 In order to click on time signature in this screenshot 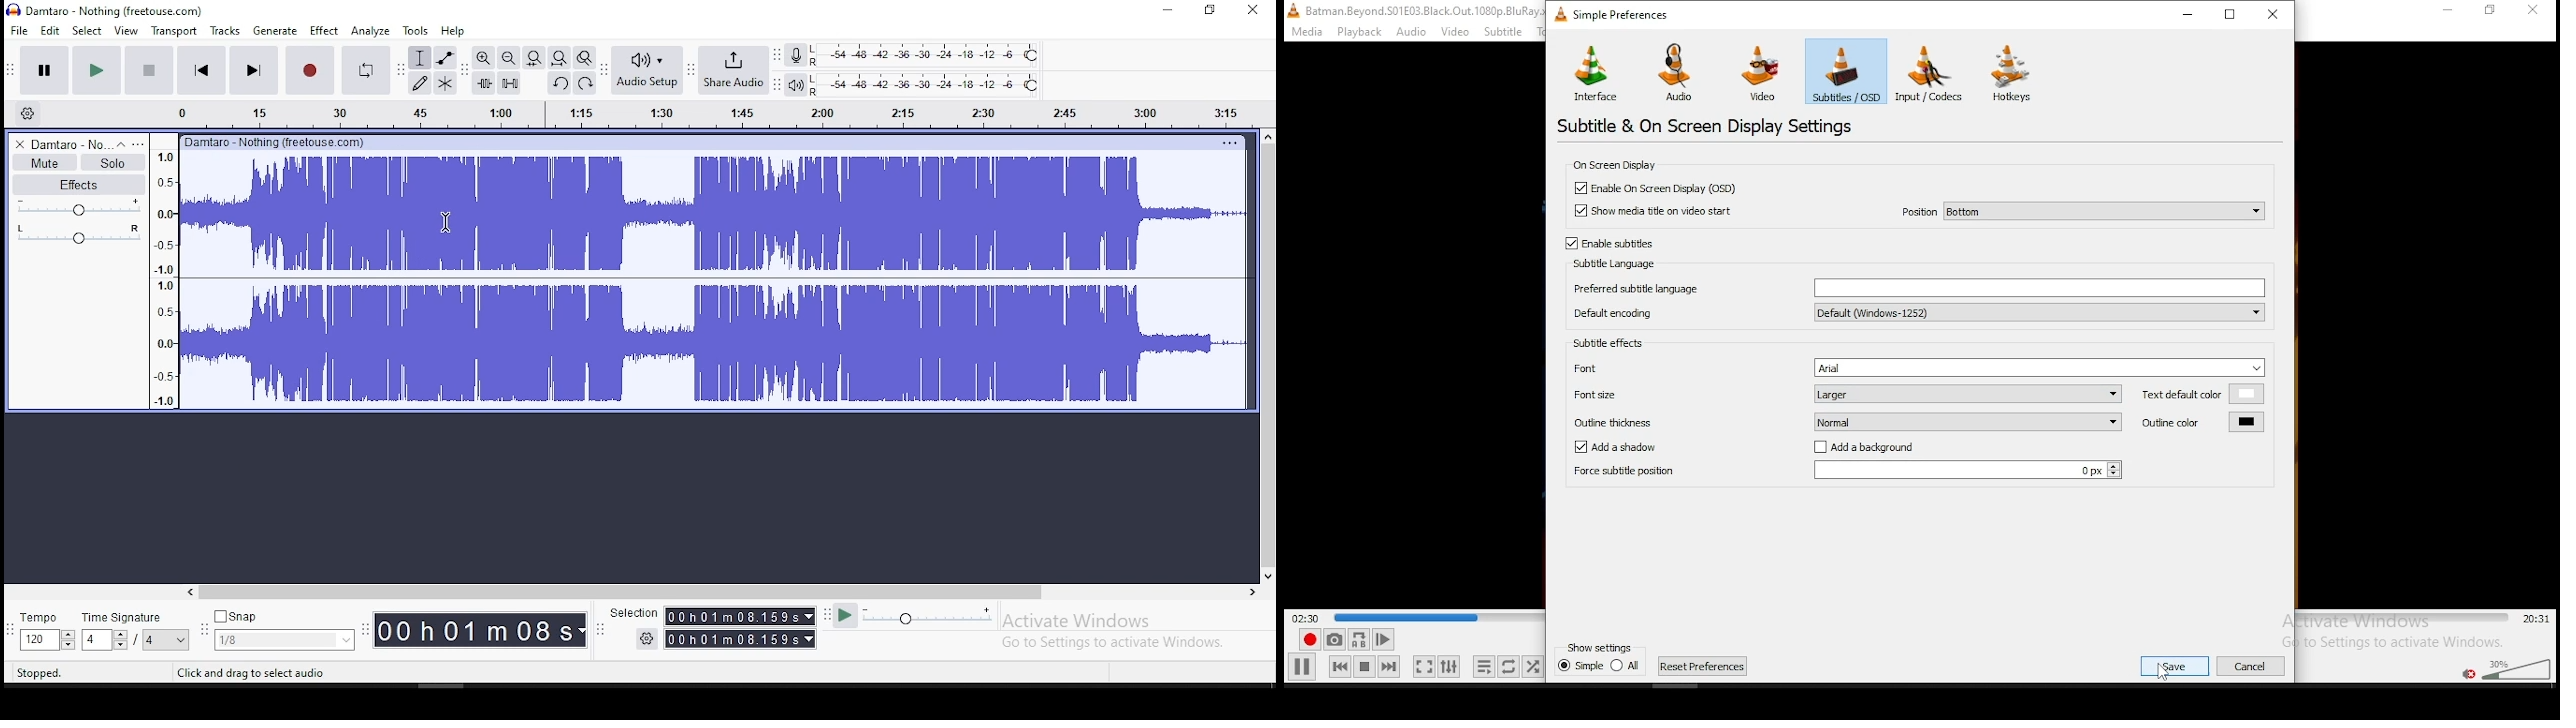, I will do `click(133, 615)`.